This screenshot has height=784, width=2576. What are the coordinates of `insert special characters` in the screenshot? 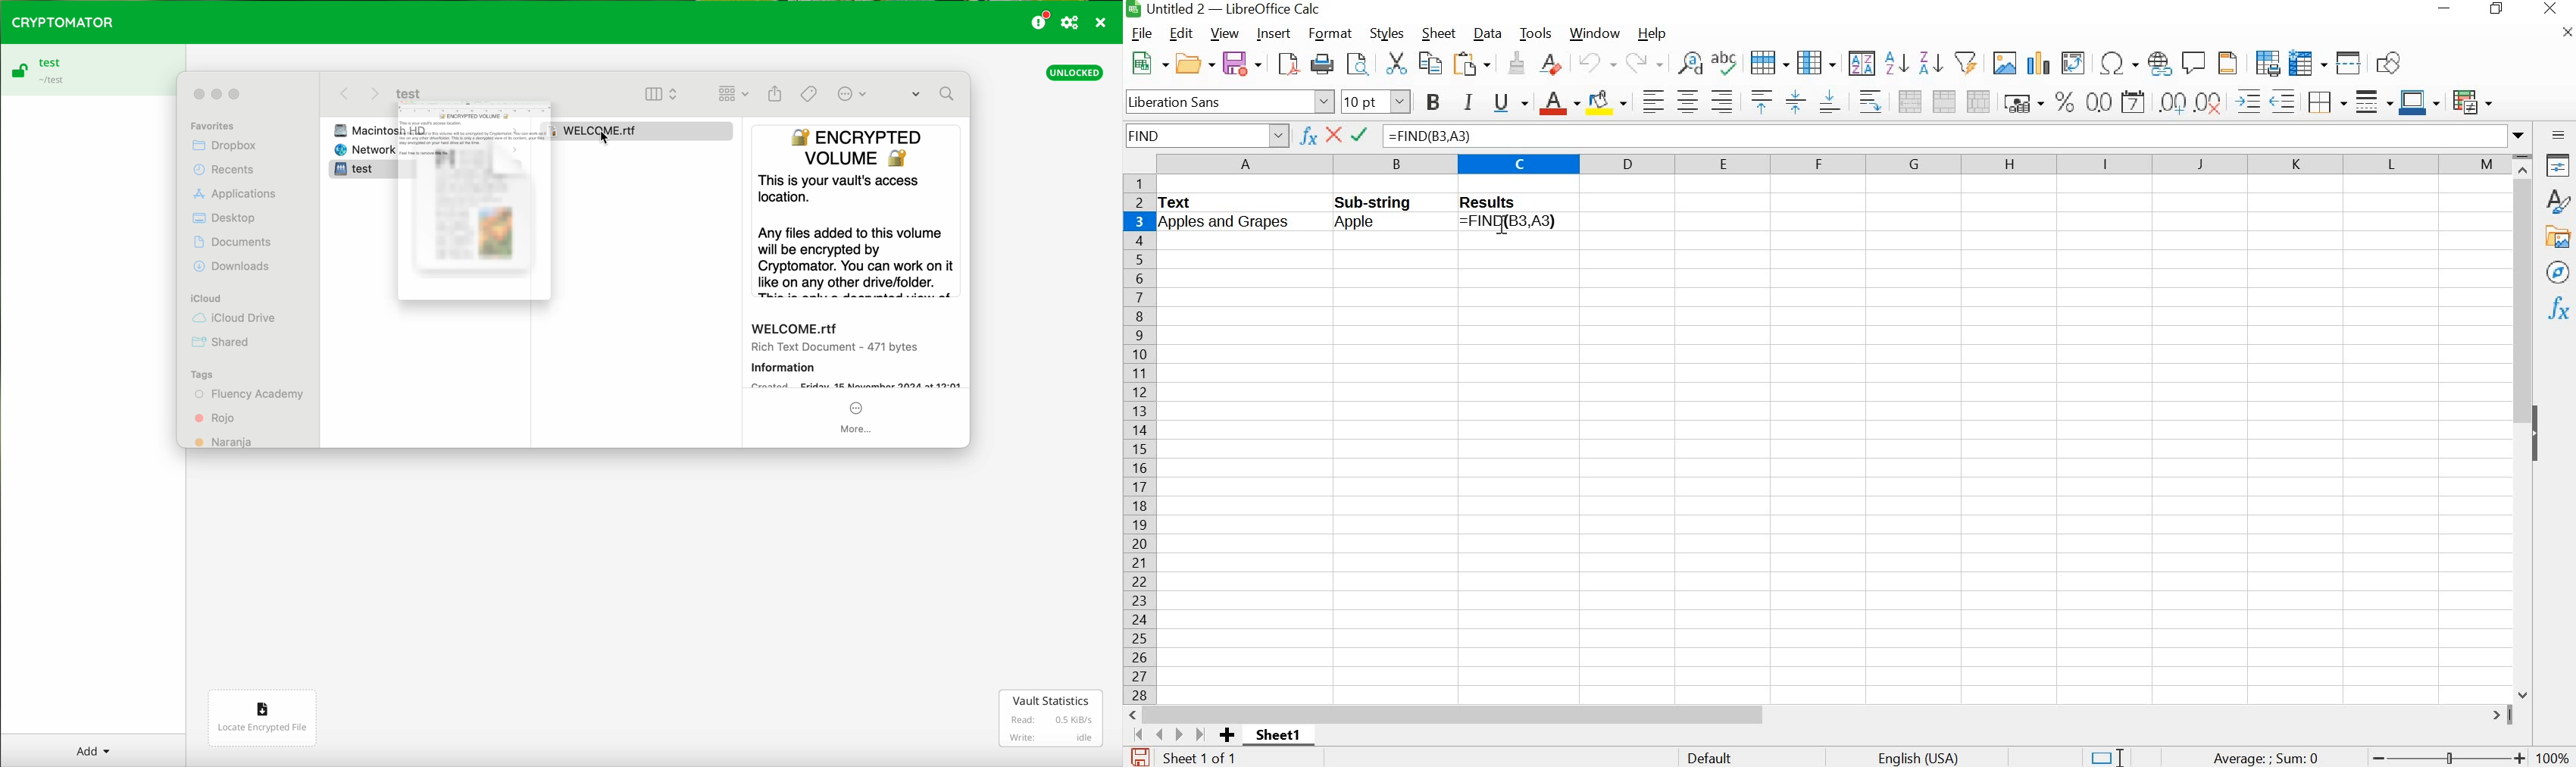 It's located at (2117, 64).